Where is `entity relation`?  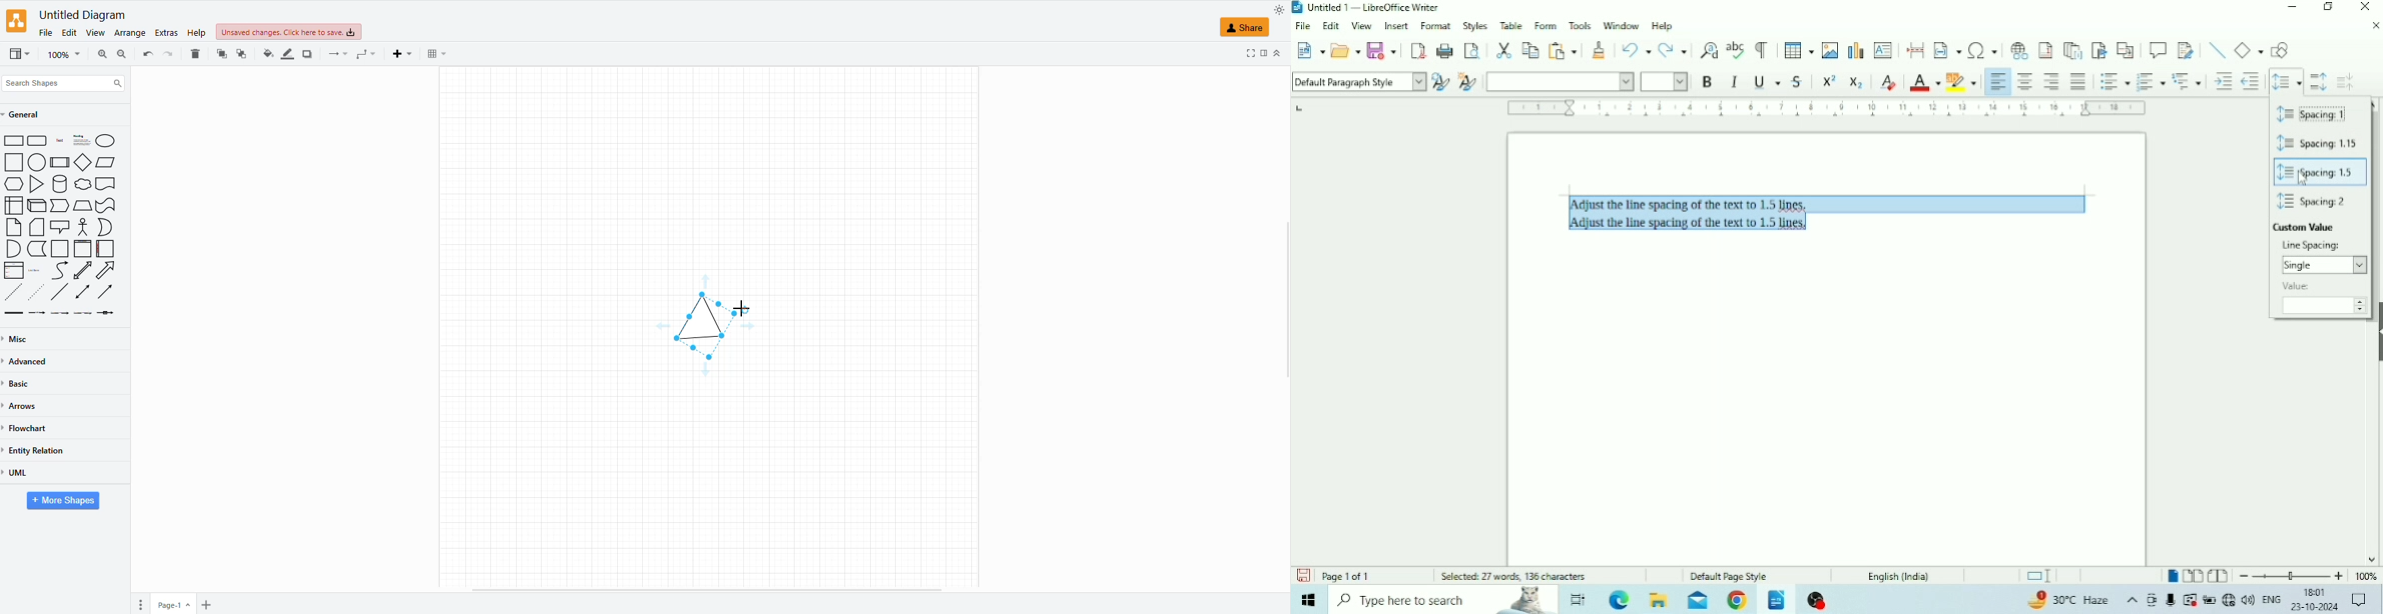 entity relation is located at coordinates (44, 447).